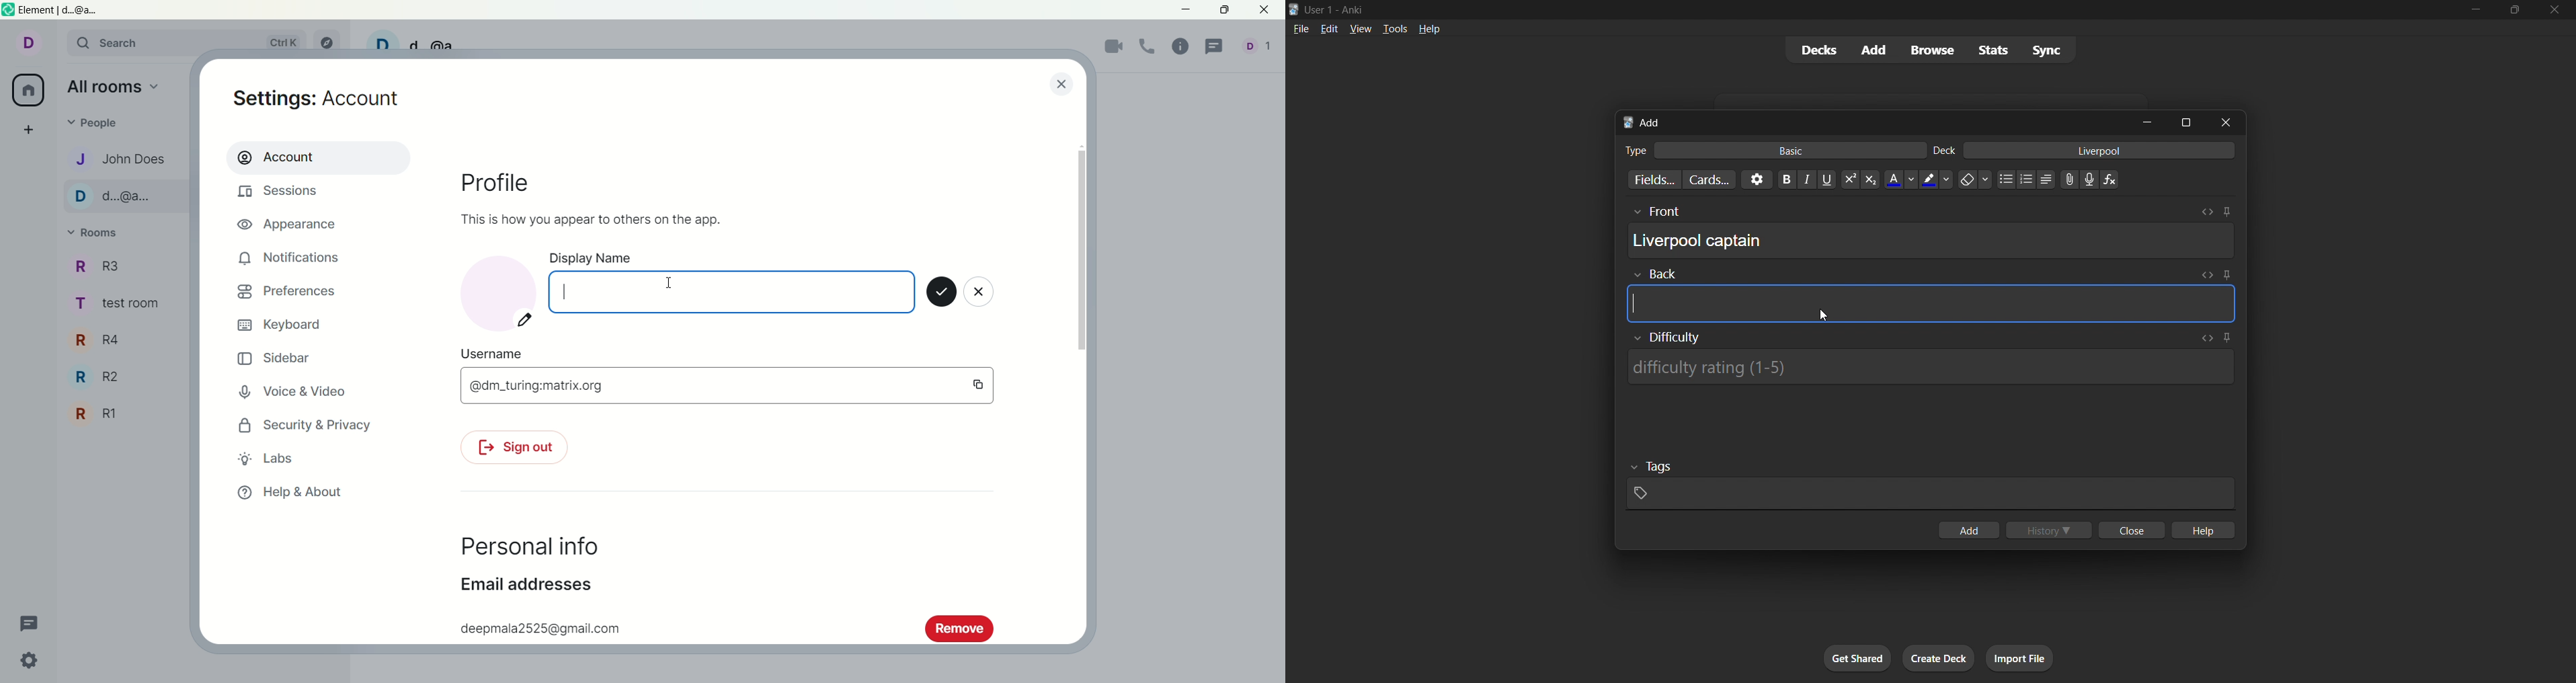  What do you see at coordinates (1826, 179) in the screenshot?
I see `Underline` at bounding box center [1826, 179].